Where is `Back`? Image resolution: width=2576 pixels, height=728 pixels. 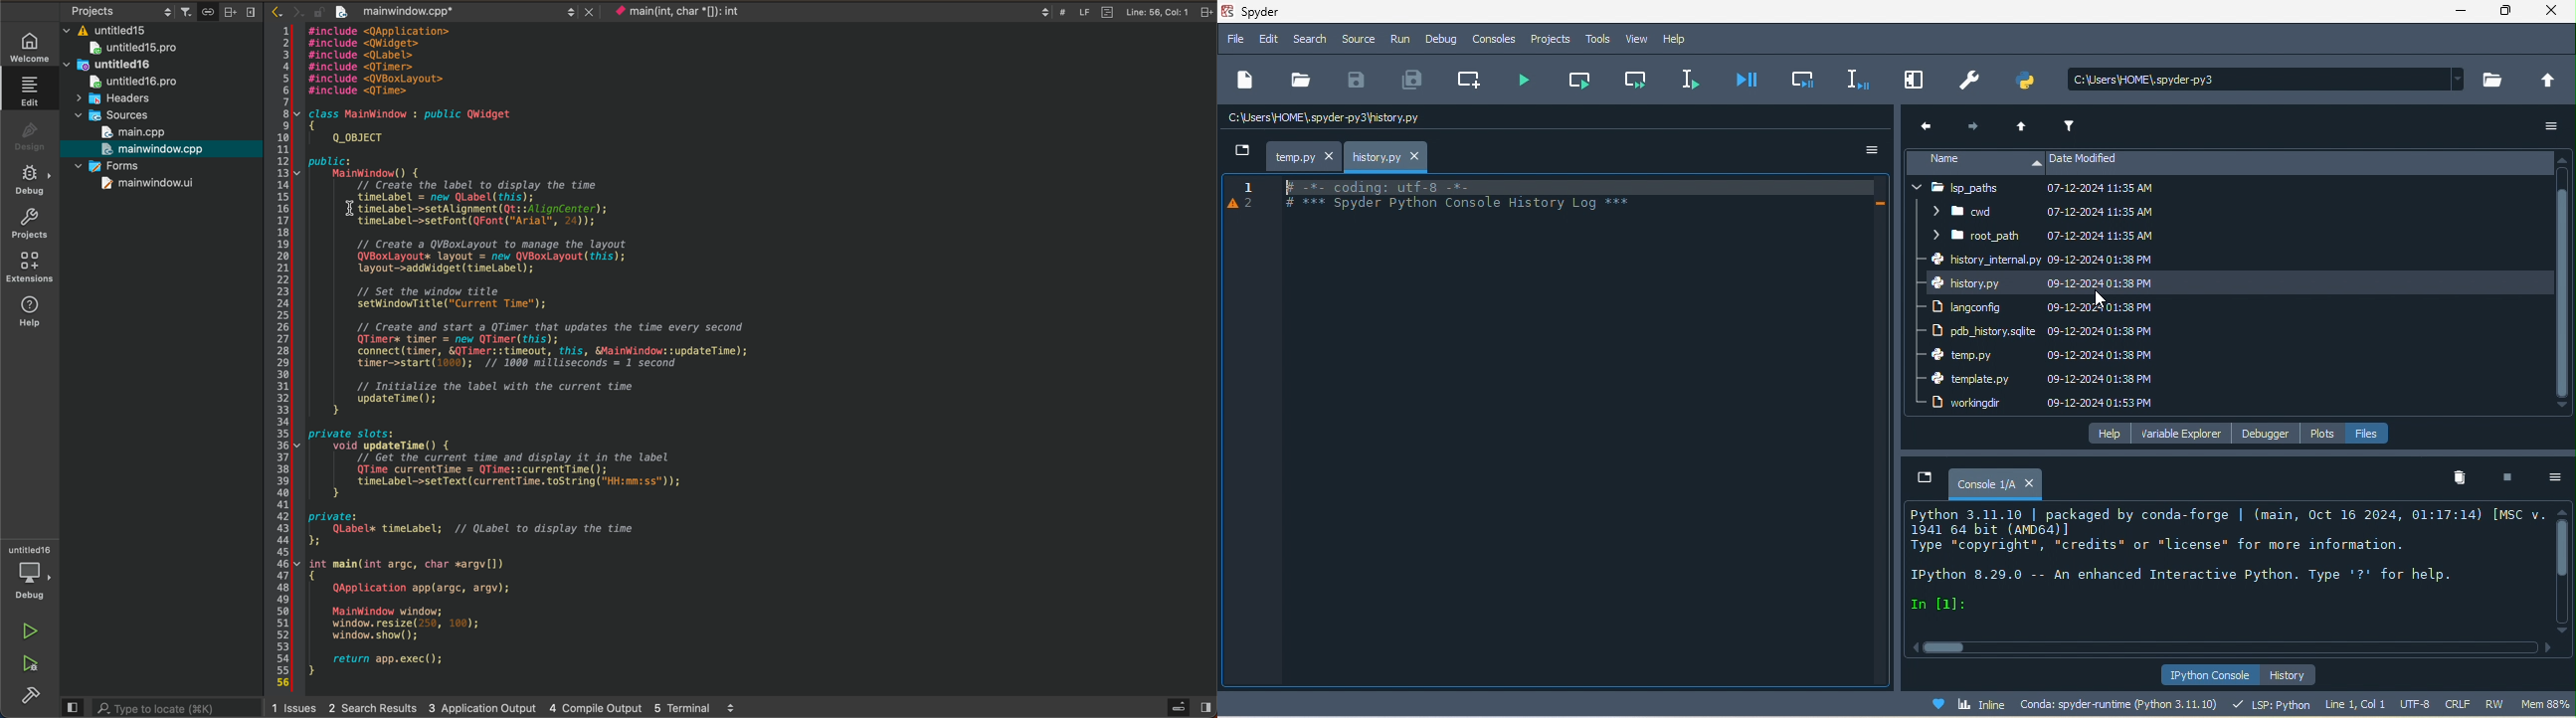 Back is located at coordinates (276, 11).